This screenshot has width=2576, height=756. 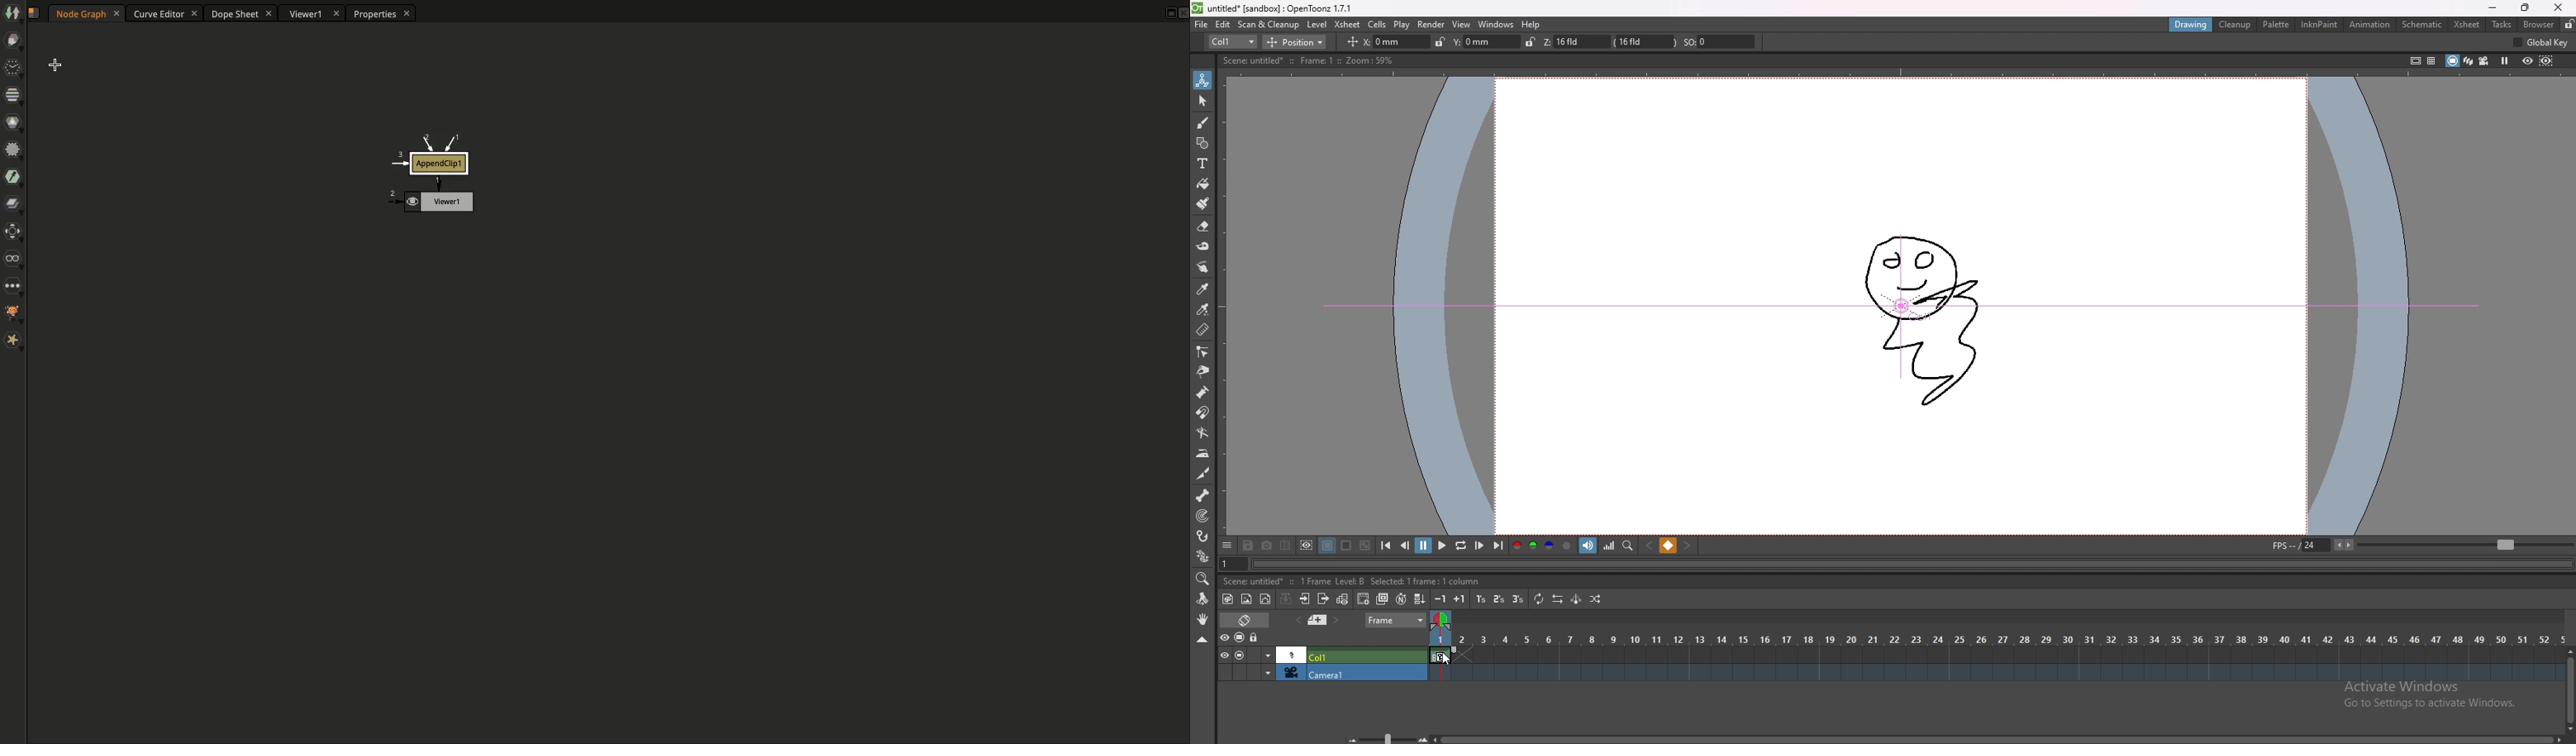 I want to click on swing, so click(x=1576, y=600).